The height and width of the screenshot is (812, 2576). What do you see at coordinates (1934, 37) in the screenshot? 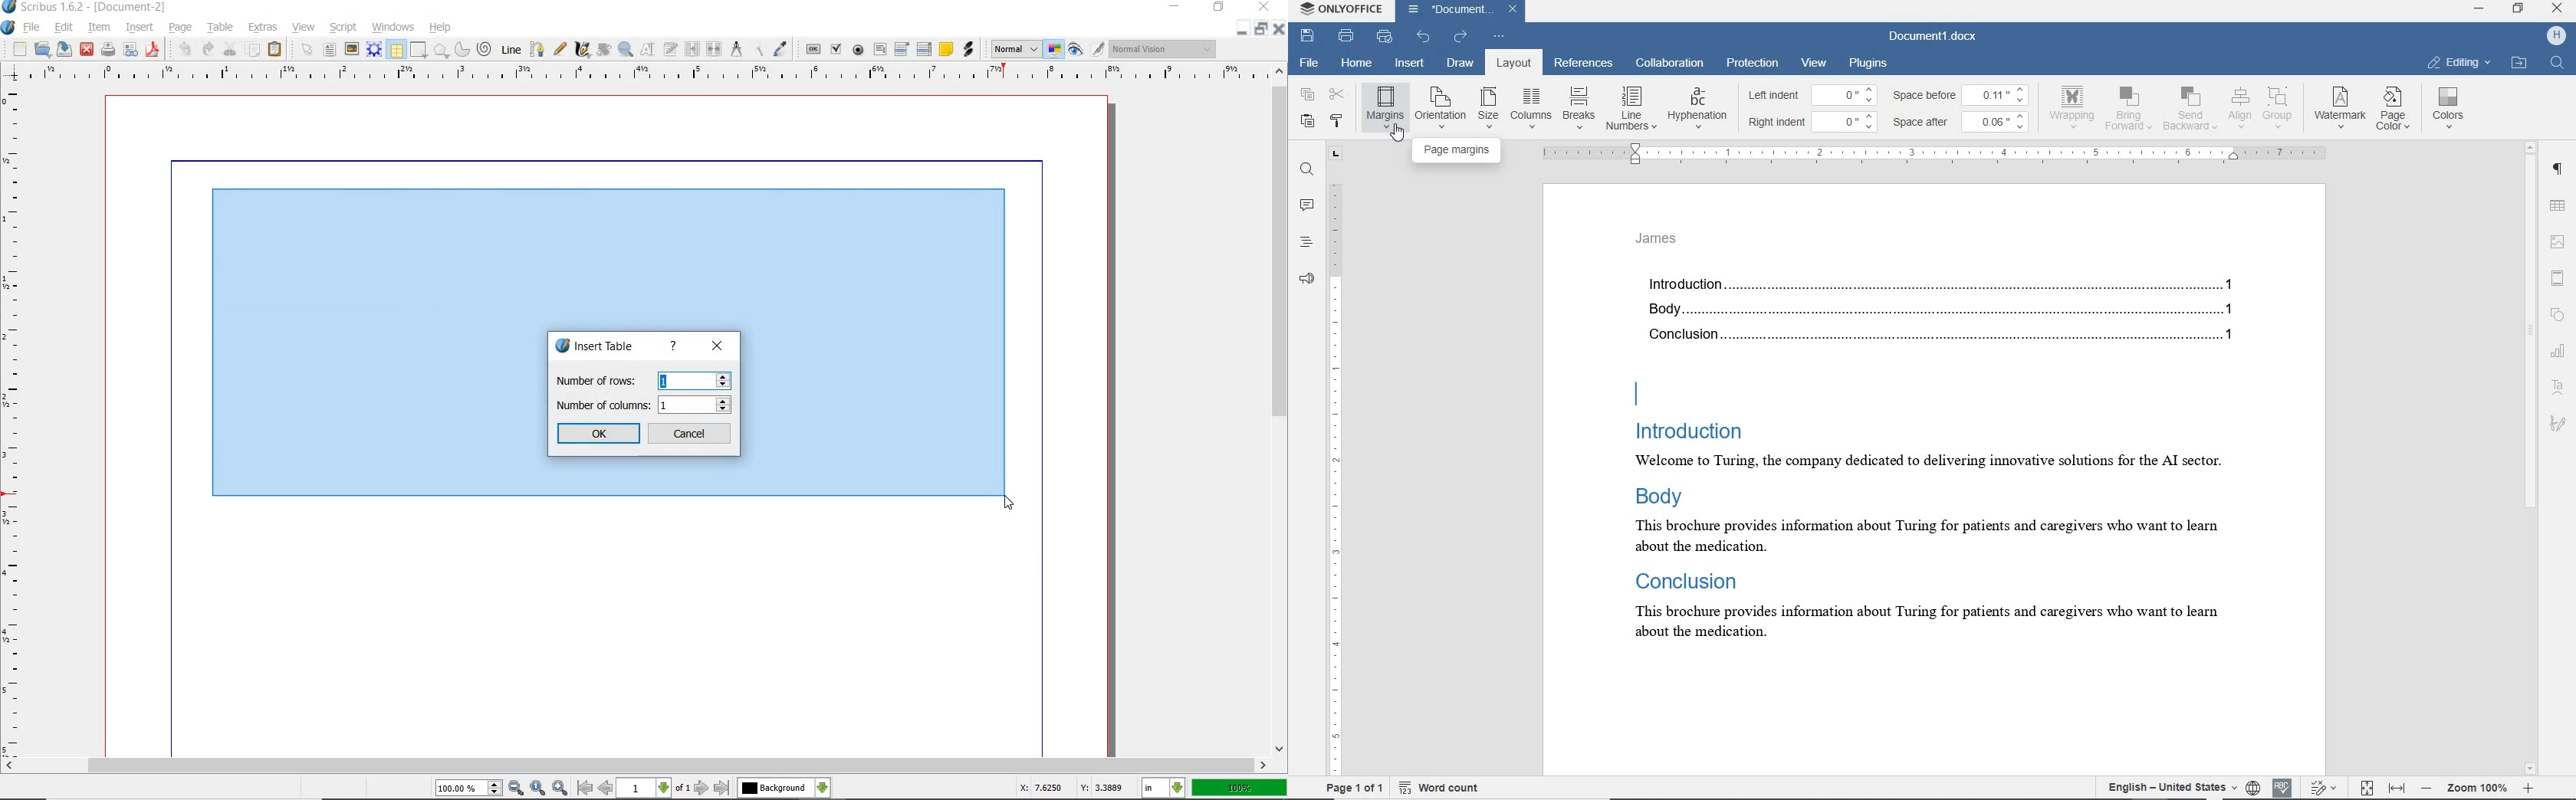
I see `document name` at bounding box center [1934, 37].